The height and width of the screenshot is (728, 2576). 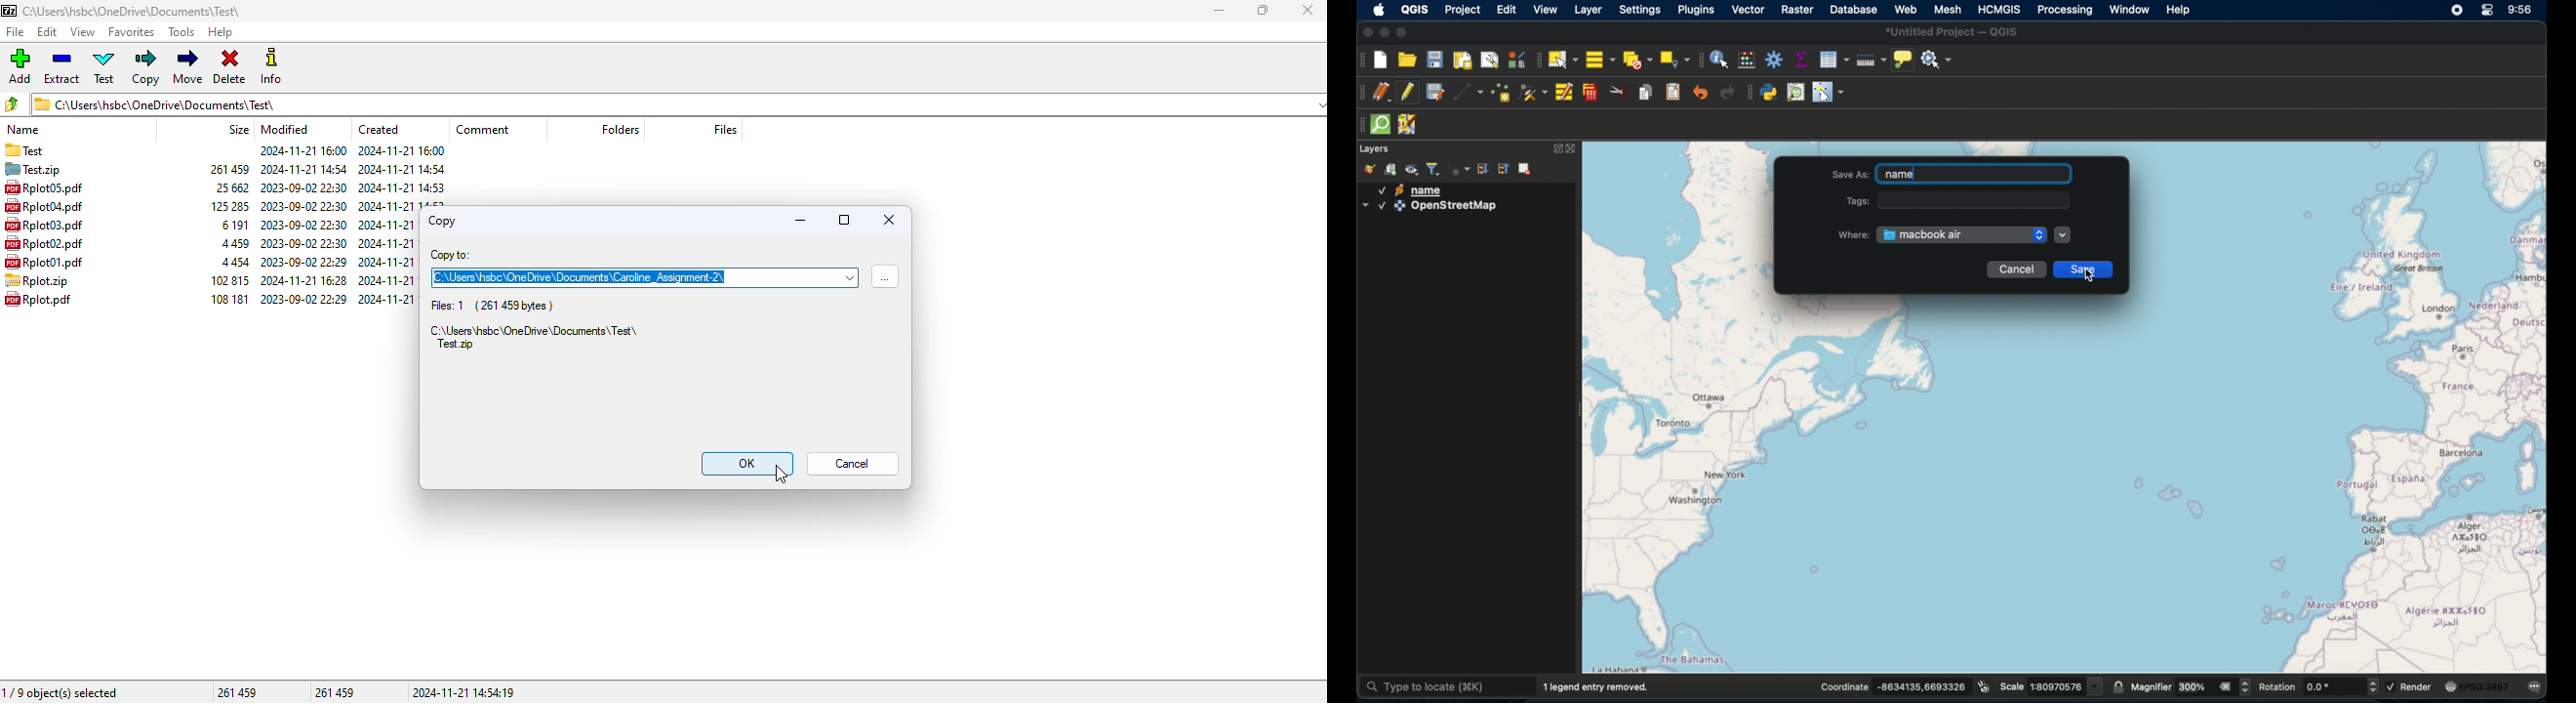 I want to click on HCMGIS, so click(x=1999, y=9).